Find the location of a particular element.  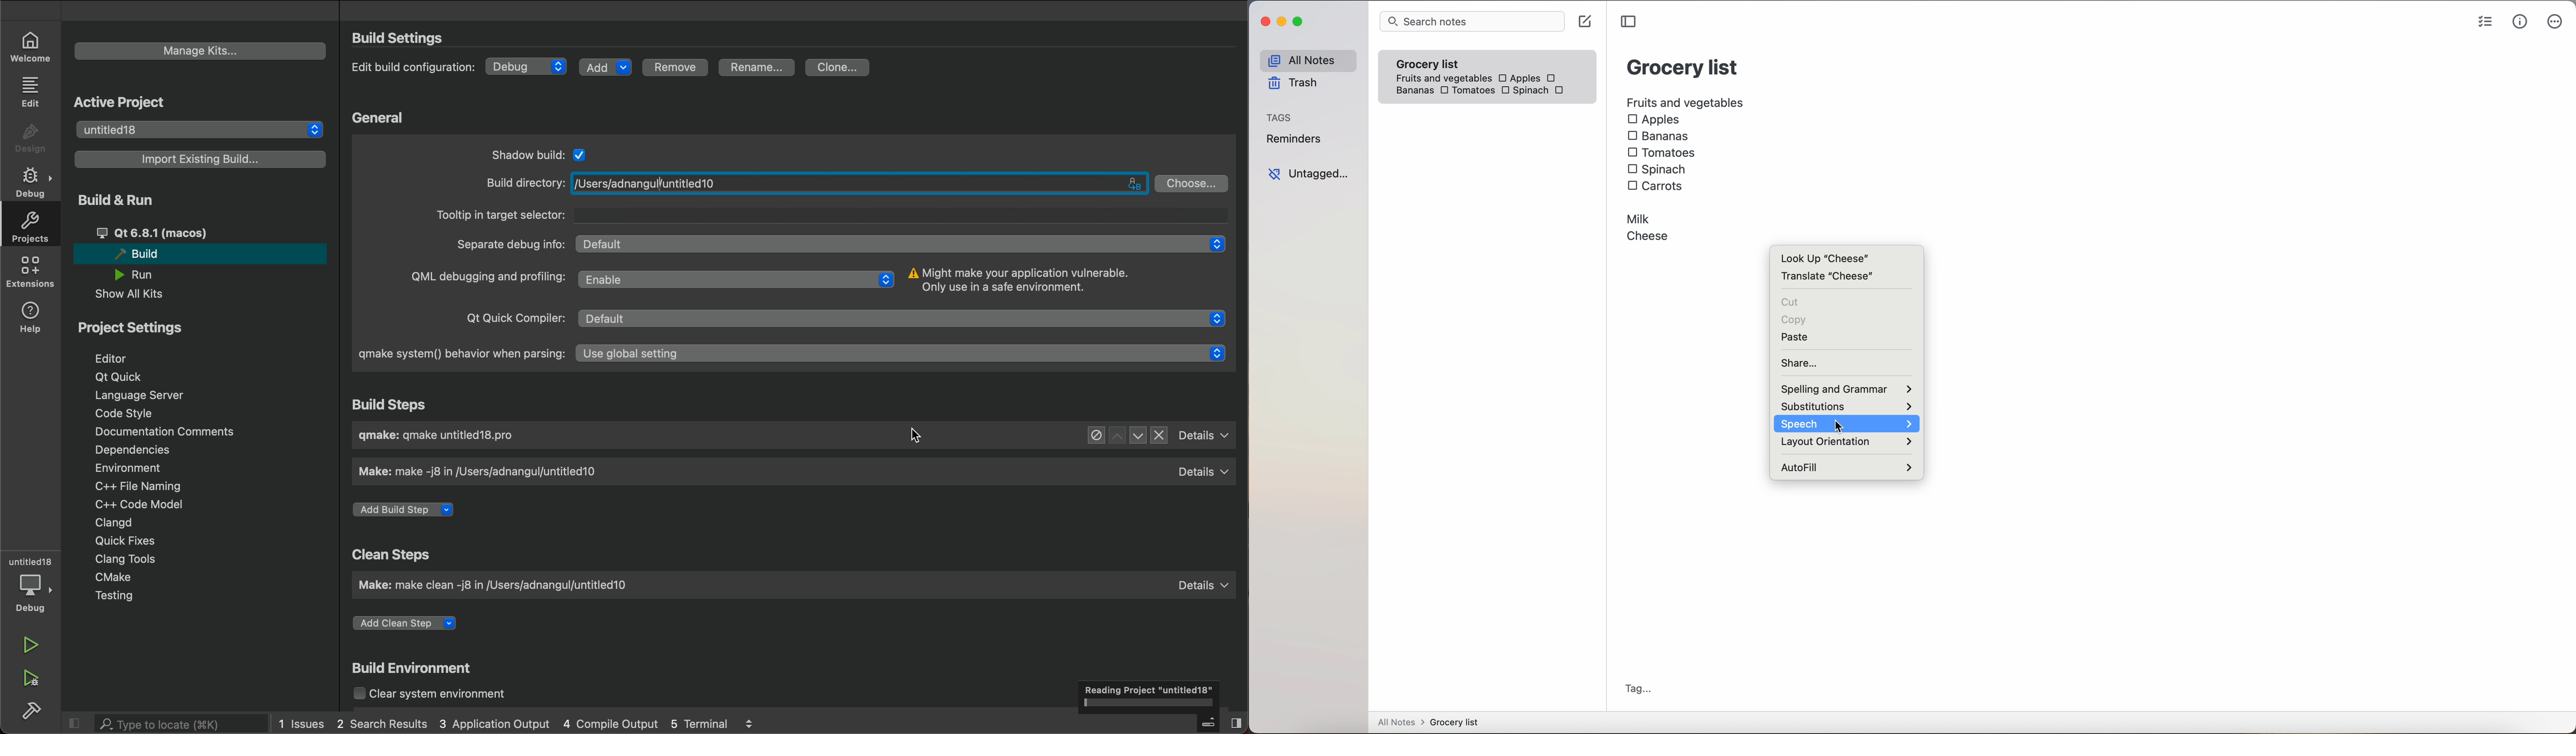

gmake system() behavior when parsing: is located at coordinates (455, 354).